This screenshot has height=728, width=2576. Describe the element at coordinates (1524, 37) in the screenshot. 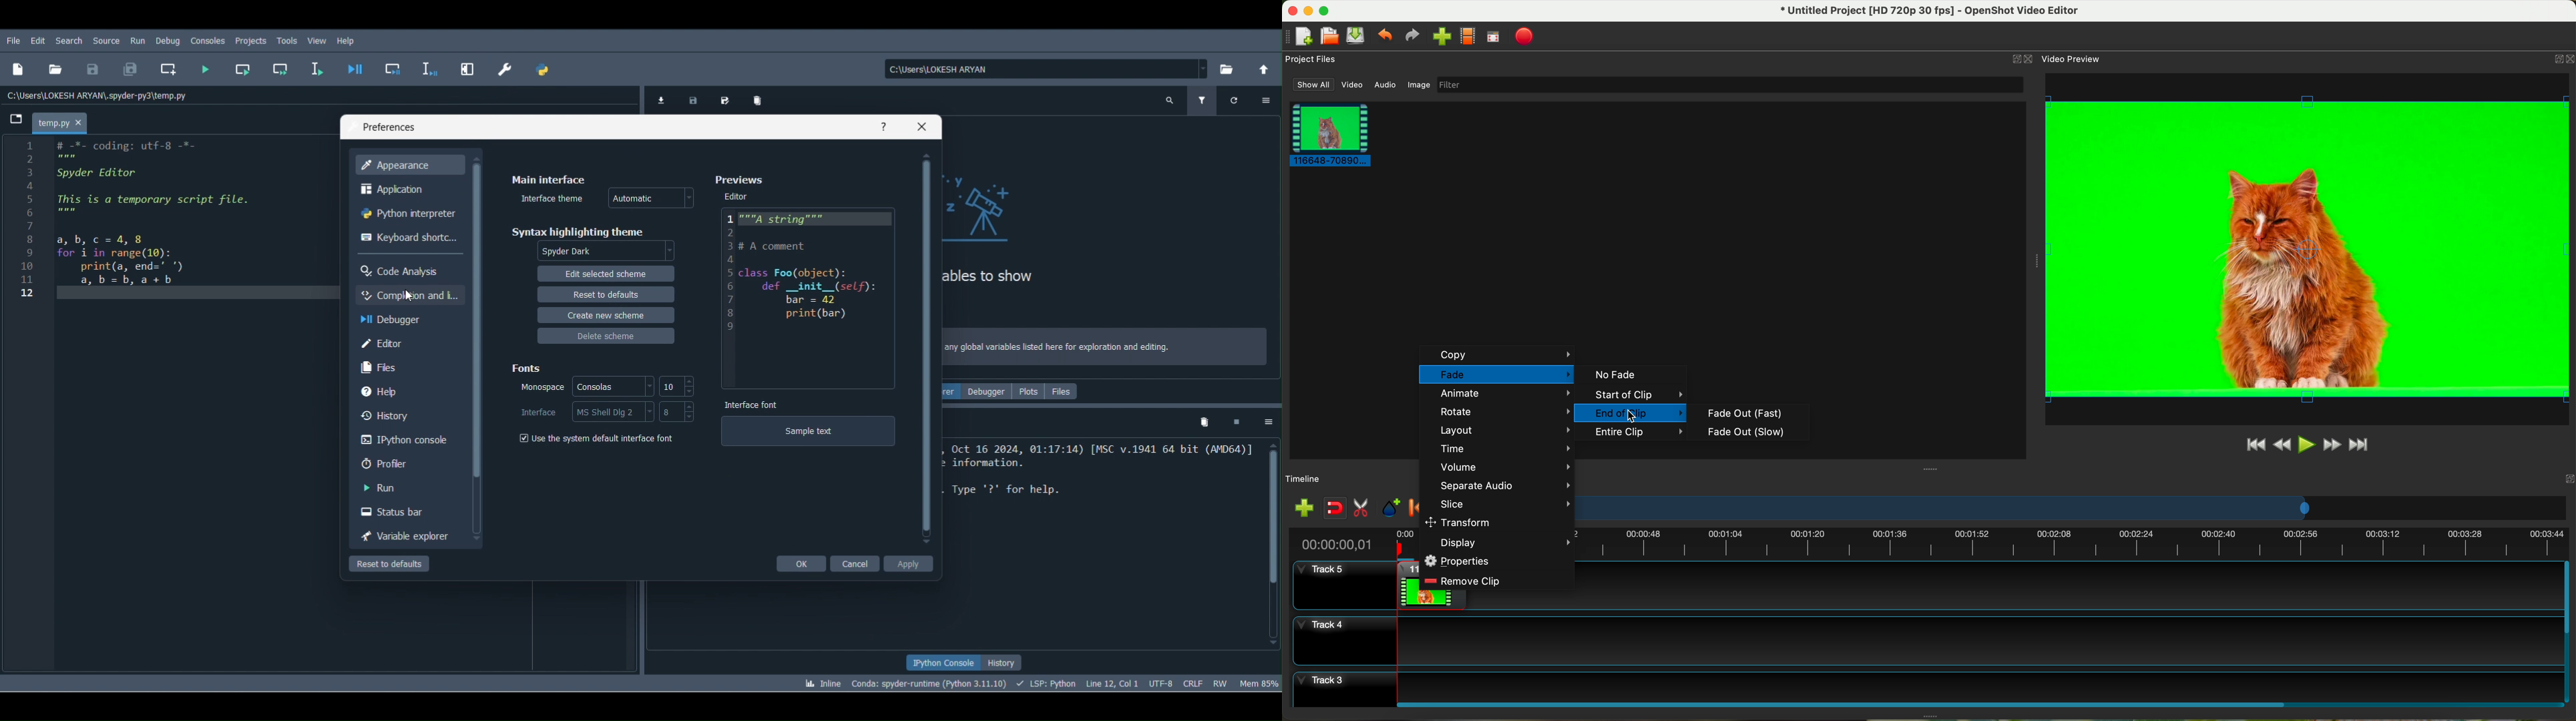

I see `export video` at that location.